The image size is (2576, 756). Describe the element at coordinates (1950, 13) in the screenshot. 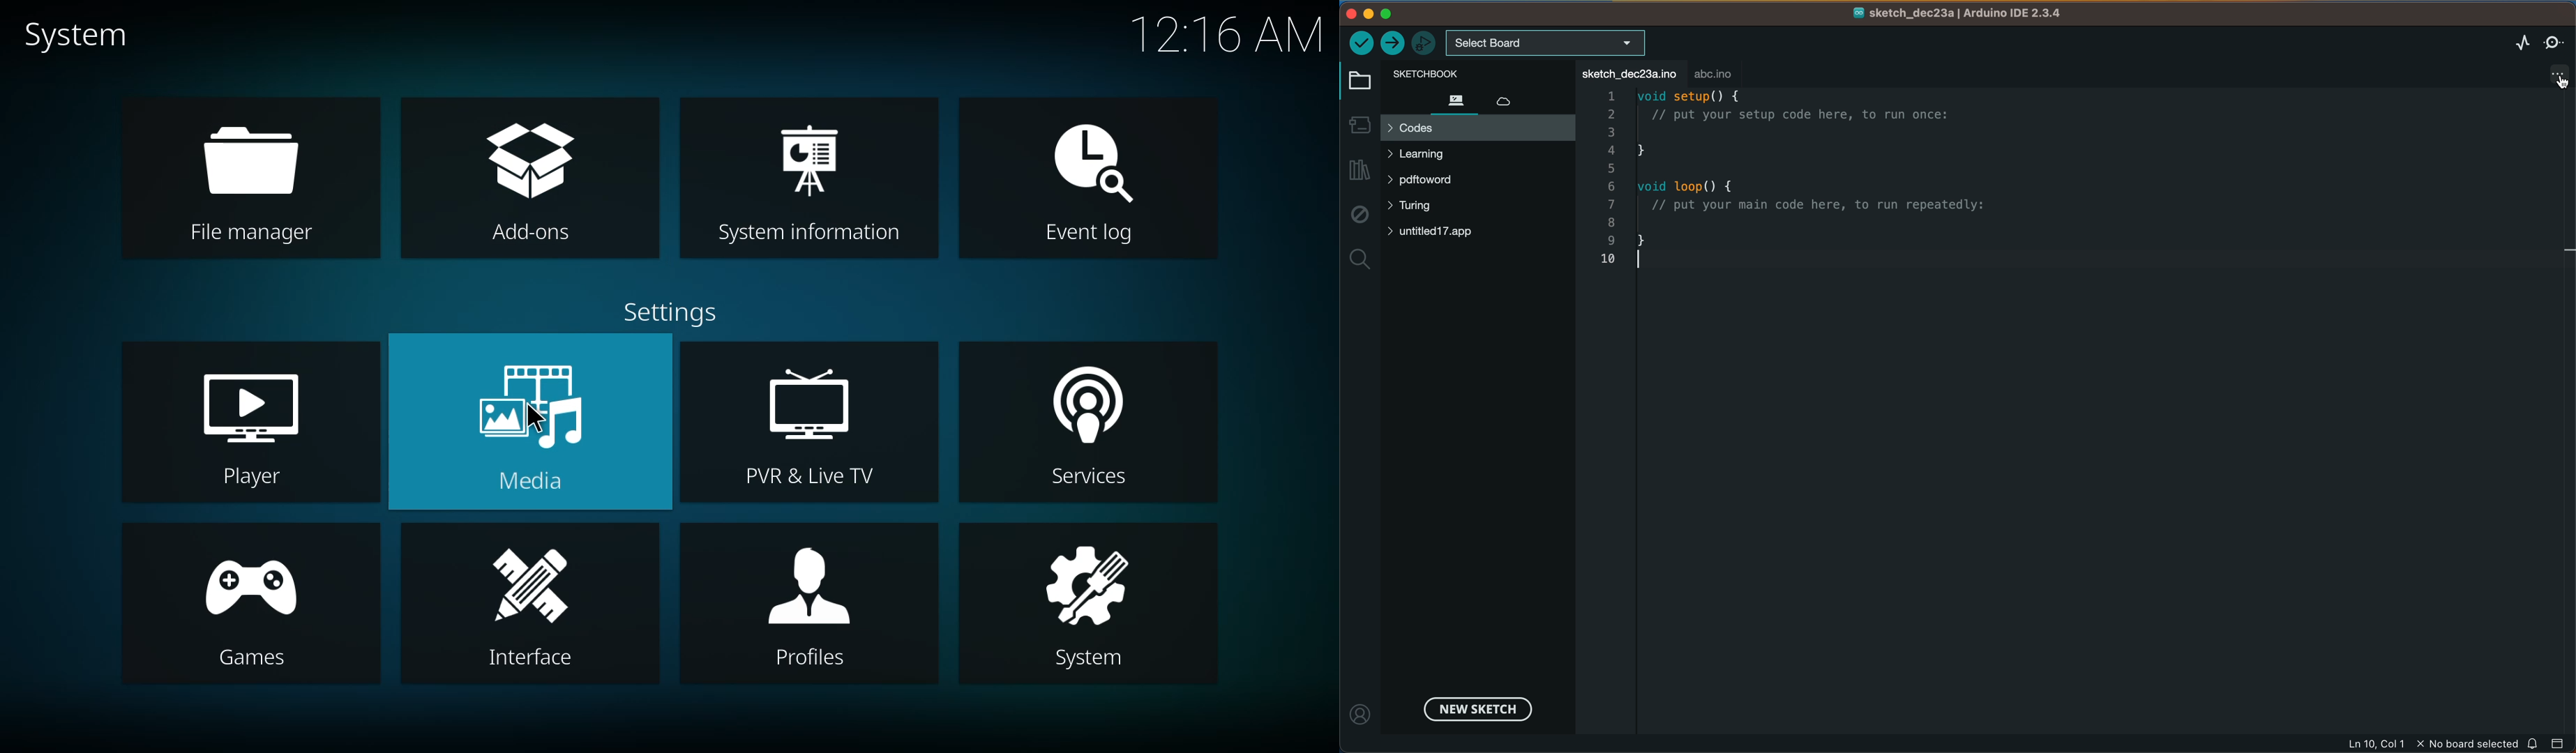

I see `file name` at that location.